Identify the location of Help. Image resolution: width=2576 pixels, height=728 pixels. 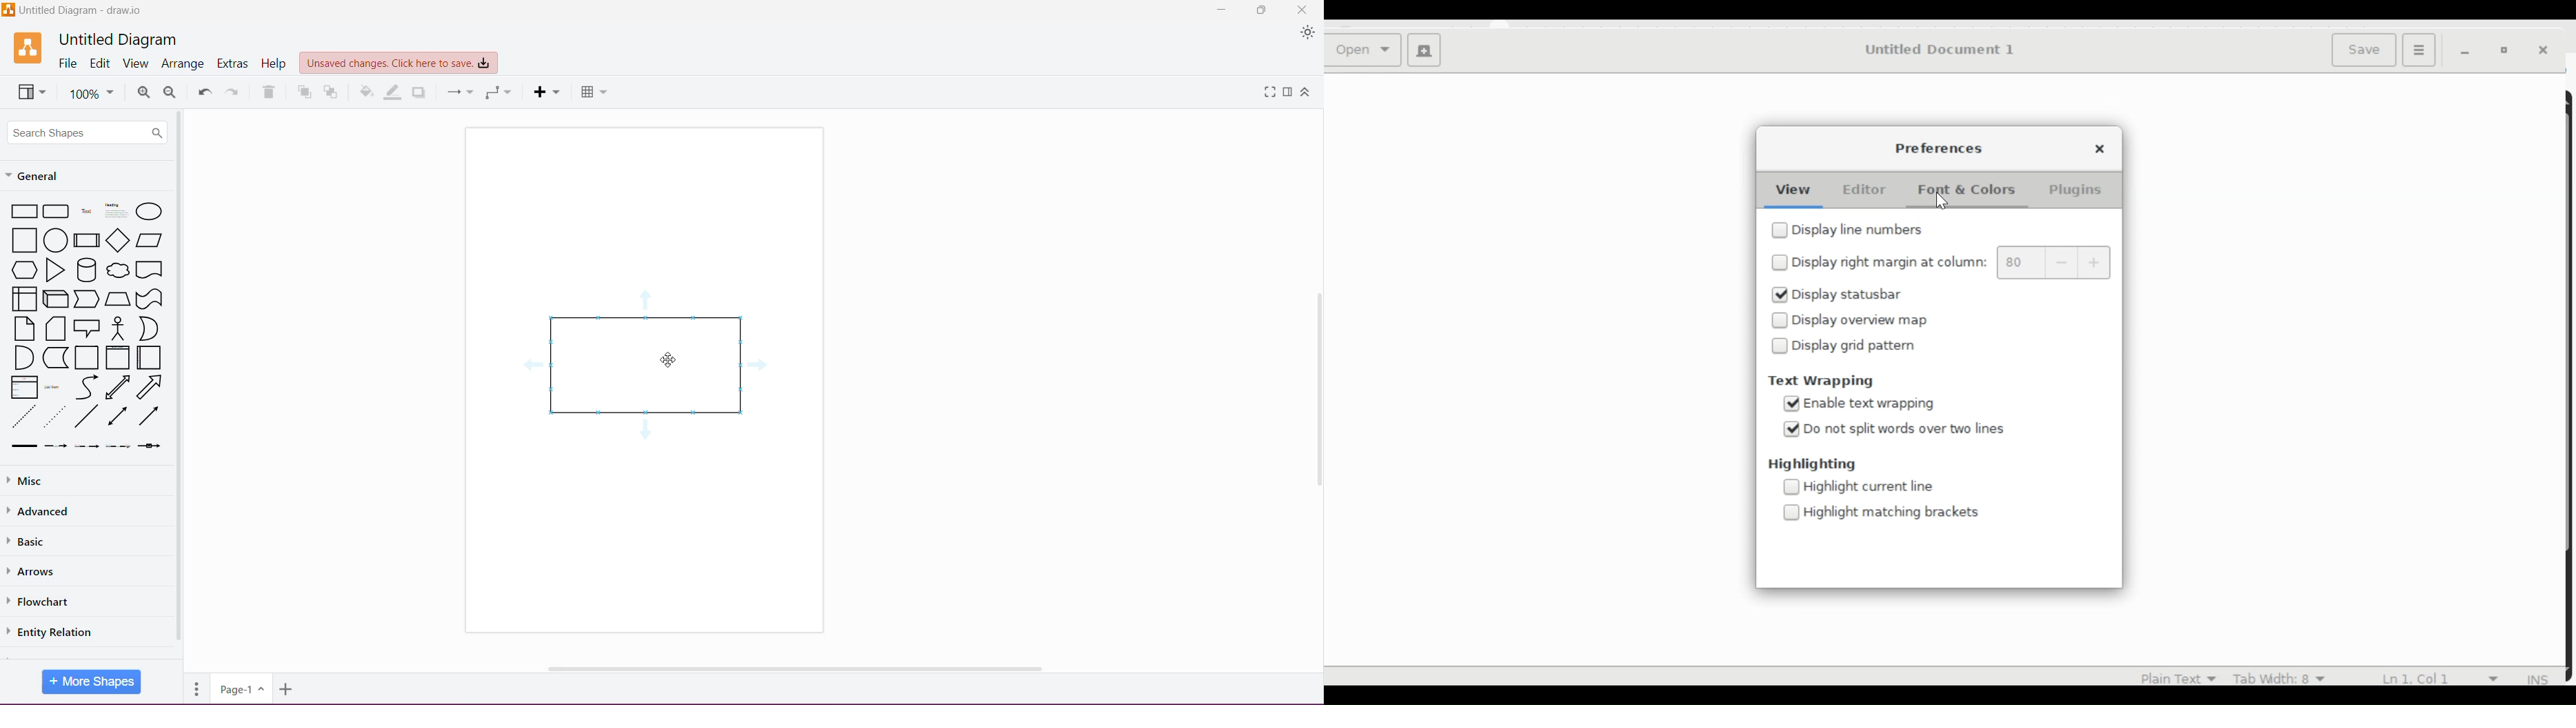
(274, 64).